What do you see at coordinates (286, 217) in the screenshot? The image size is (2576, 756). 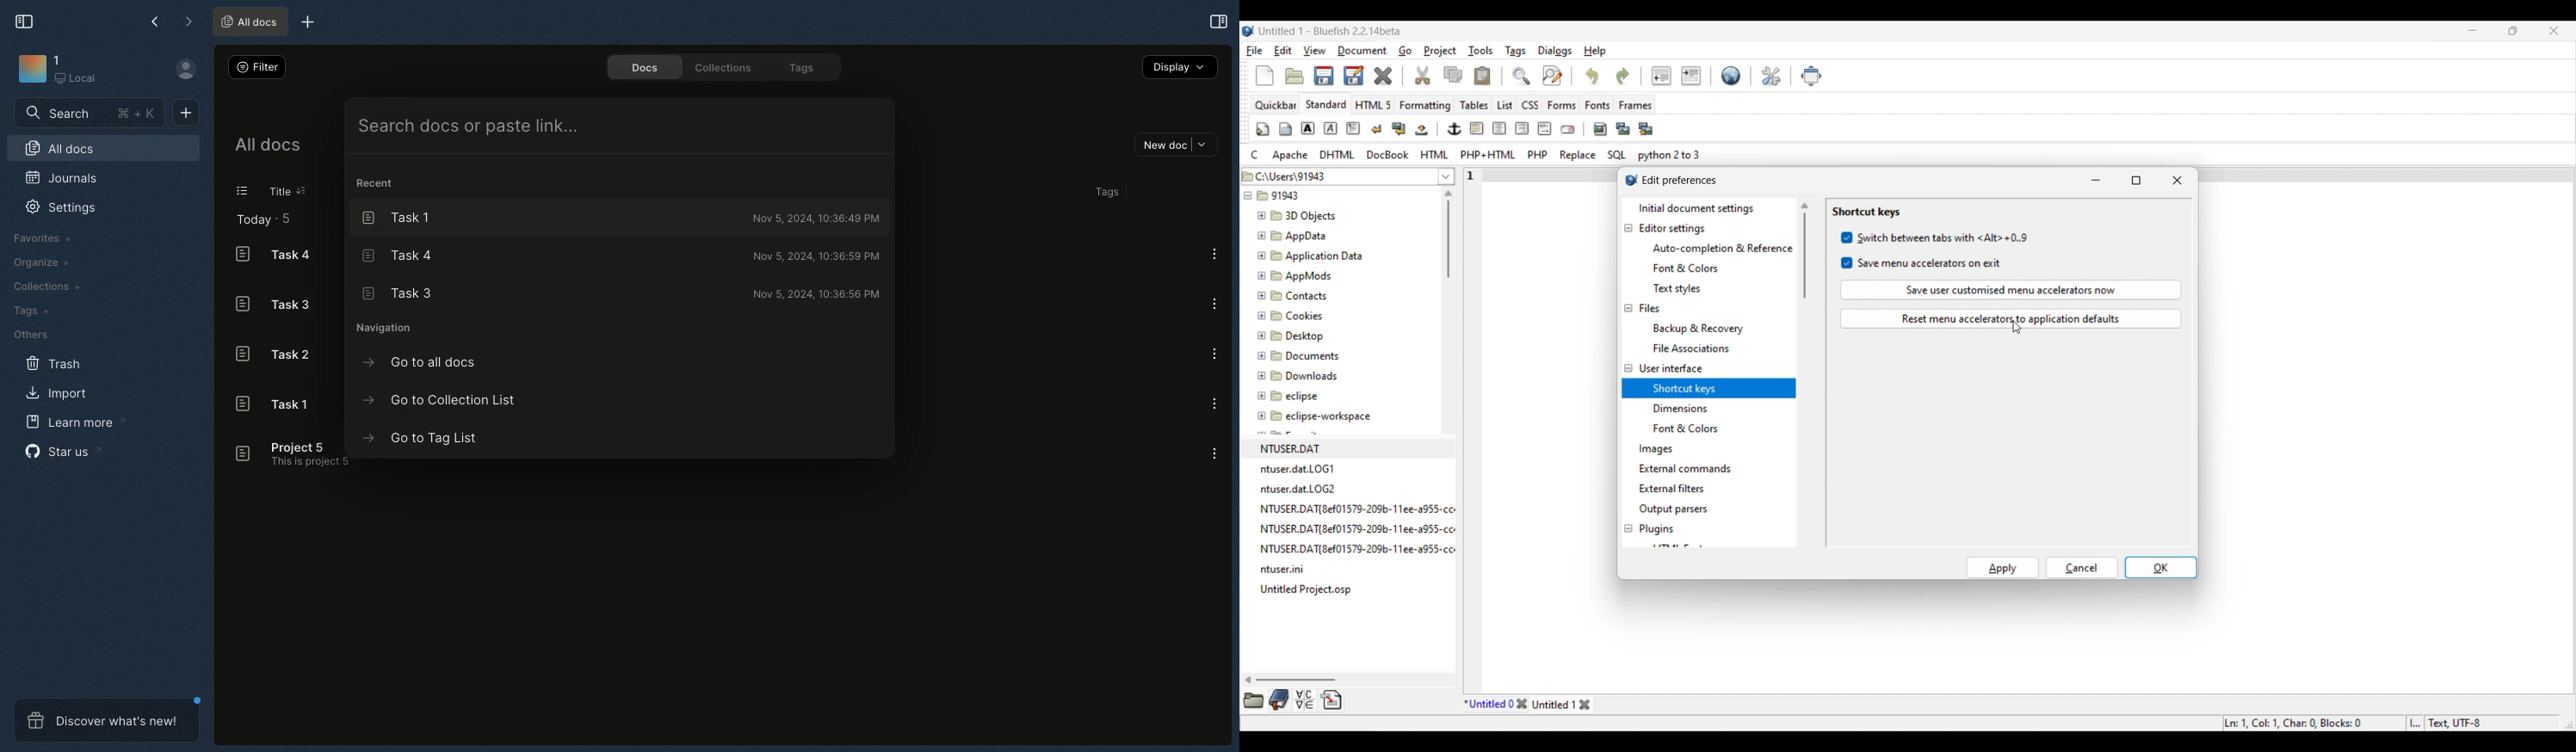 I see `5 items` at bounding box center [286, 217].